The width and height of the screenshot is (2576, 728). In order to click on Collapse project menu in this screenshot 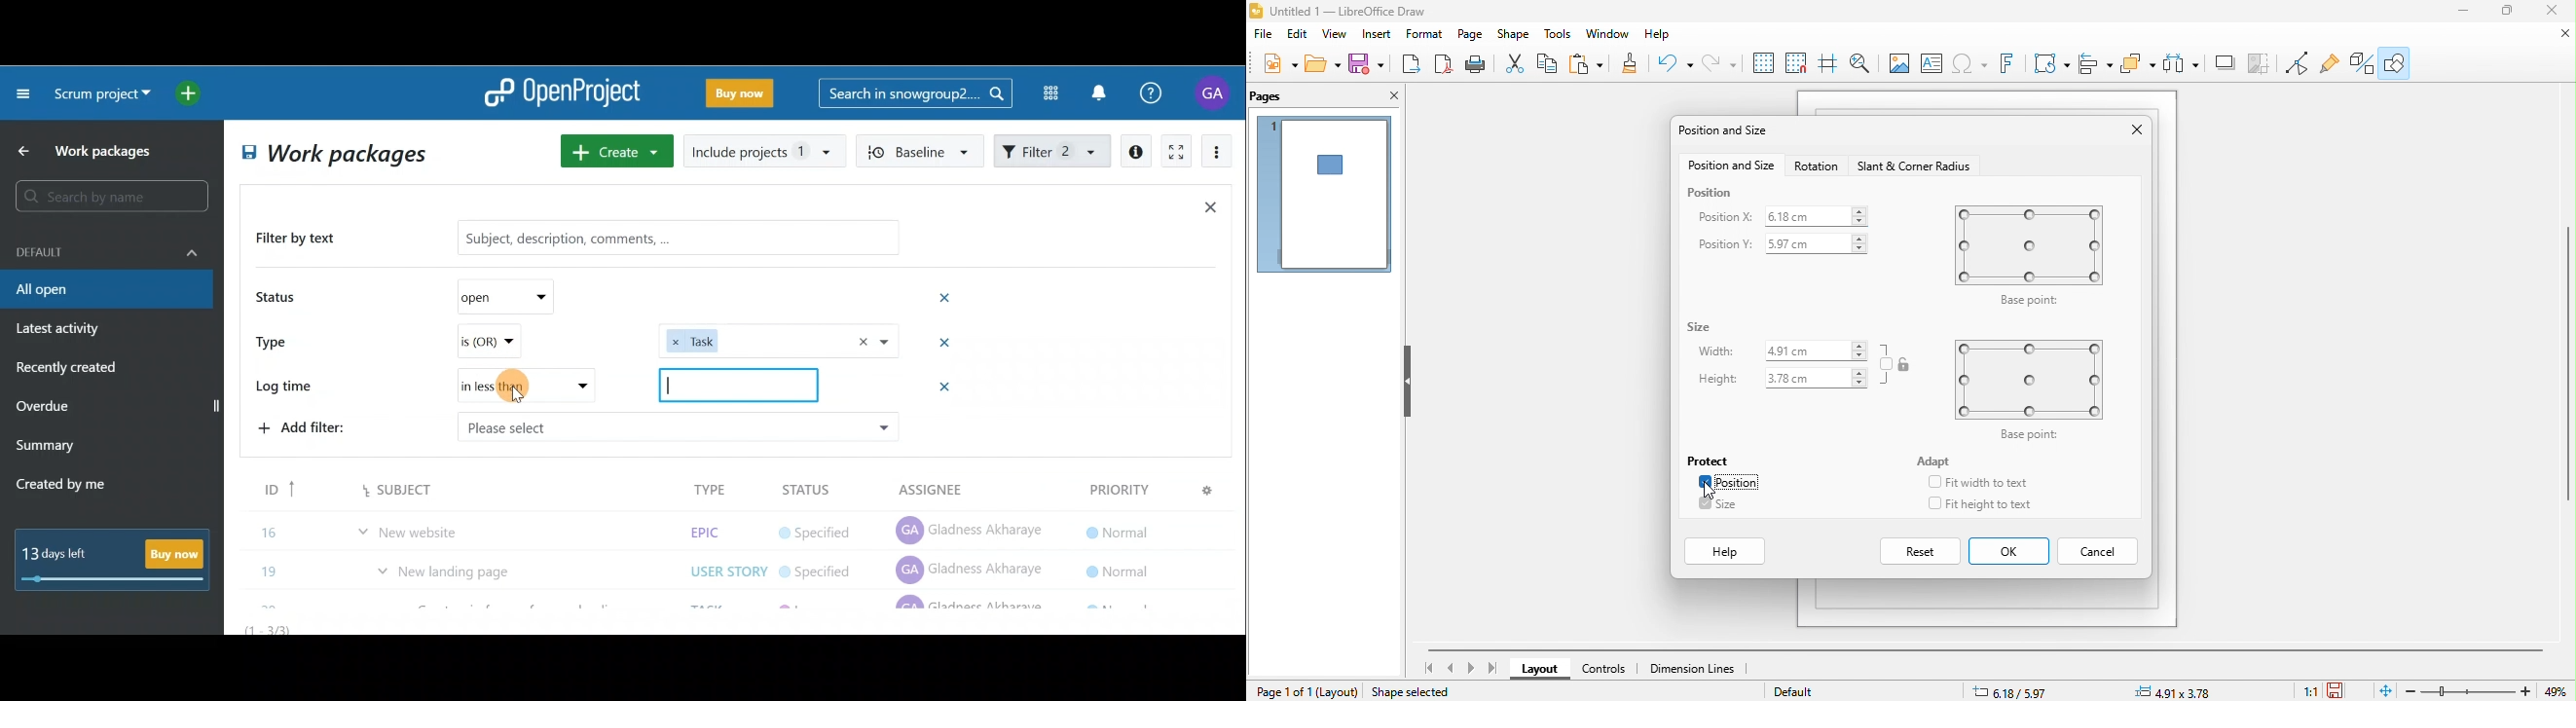, I will do `click(24, 92)`.